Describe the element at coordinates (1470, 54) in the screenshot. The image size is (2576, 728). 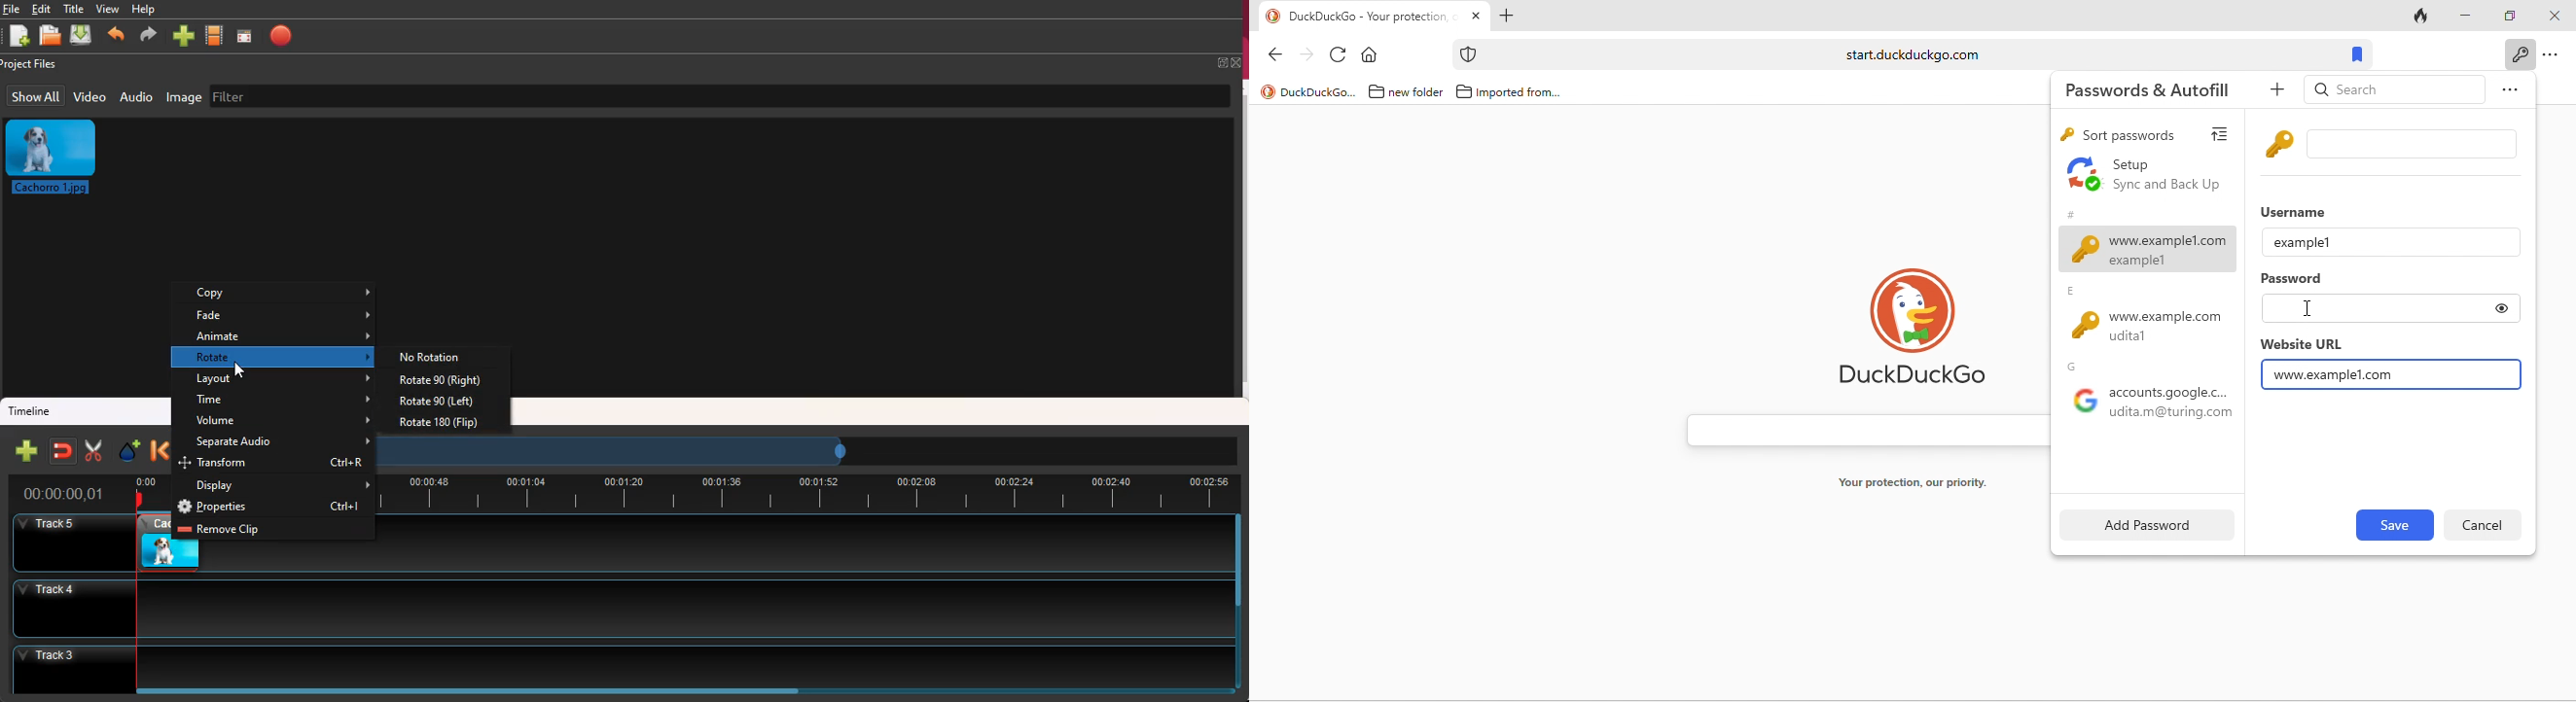
I see `icon` at that location.